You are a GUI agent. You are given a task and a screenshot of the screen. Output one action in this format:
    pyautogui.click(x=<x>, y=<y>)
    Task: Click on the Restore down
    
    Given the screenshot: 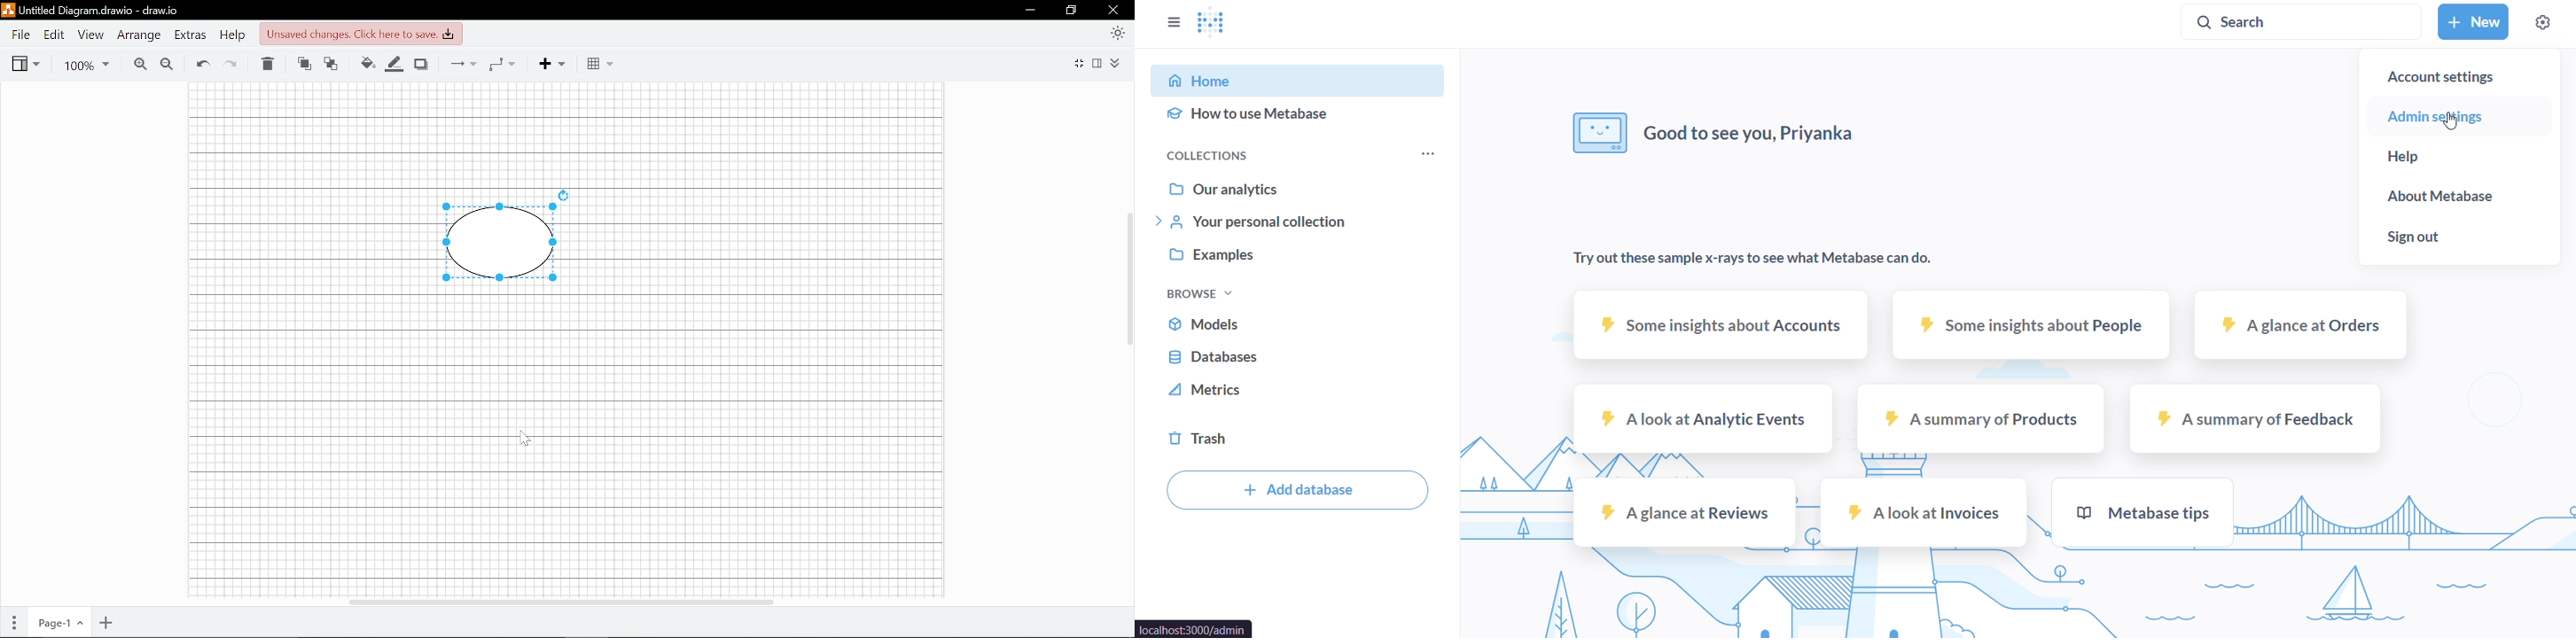 What is the action you would take?
    pyautogui.click(x=1072, y=12)
    